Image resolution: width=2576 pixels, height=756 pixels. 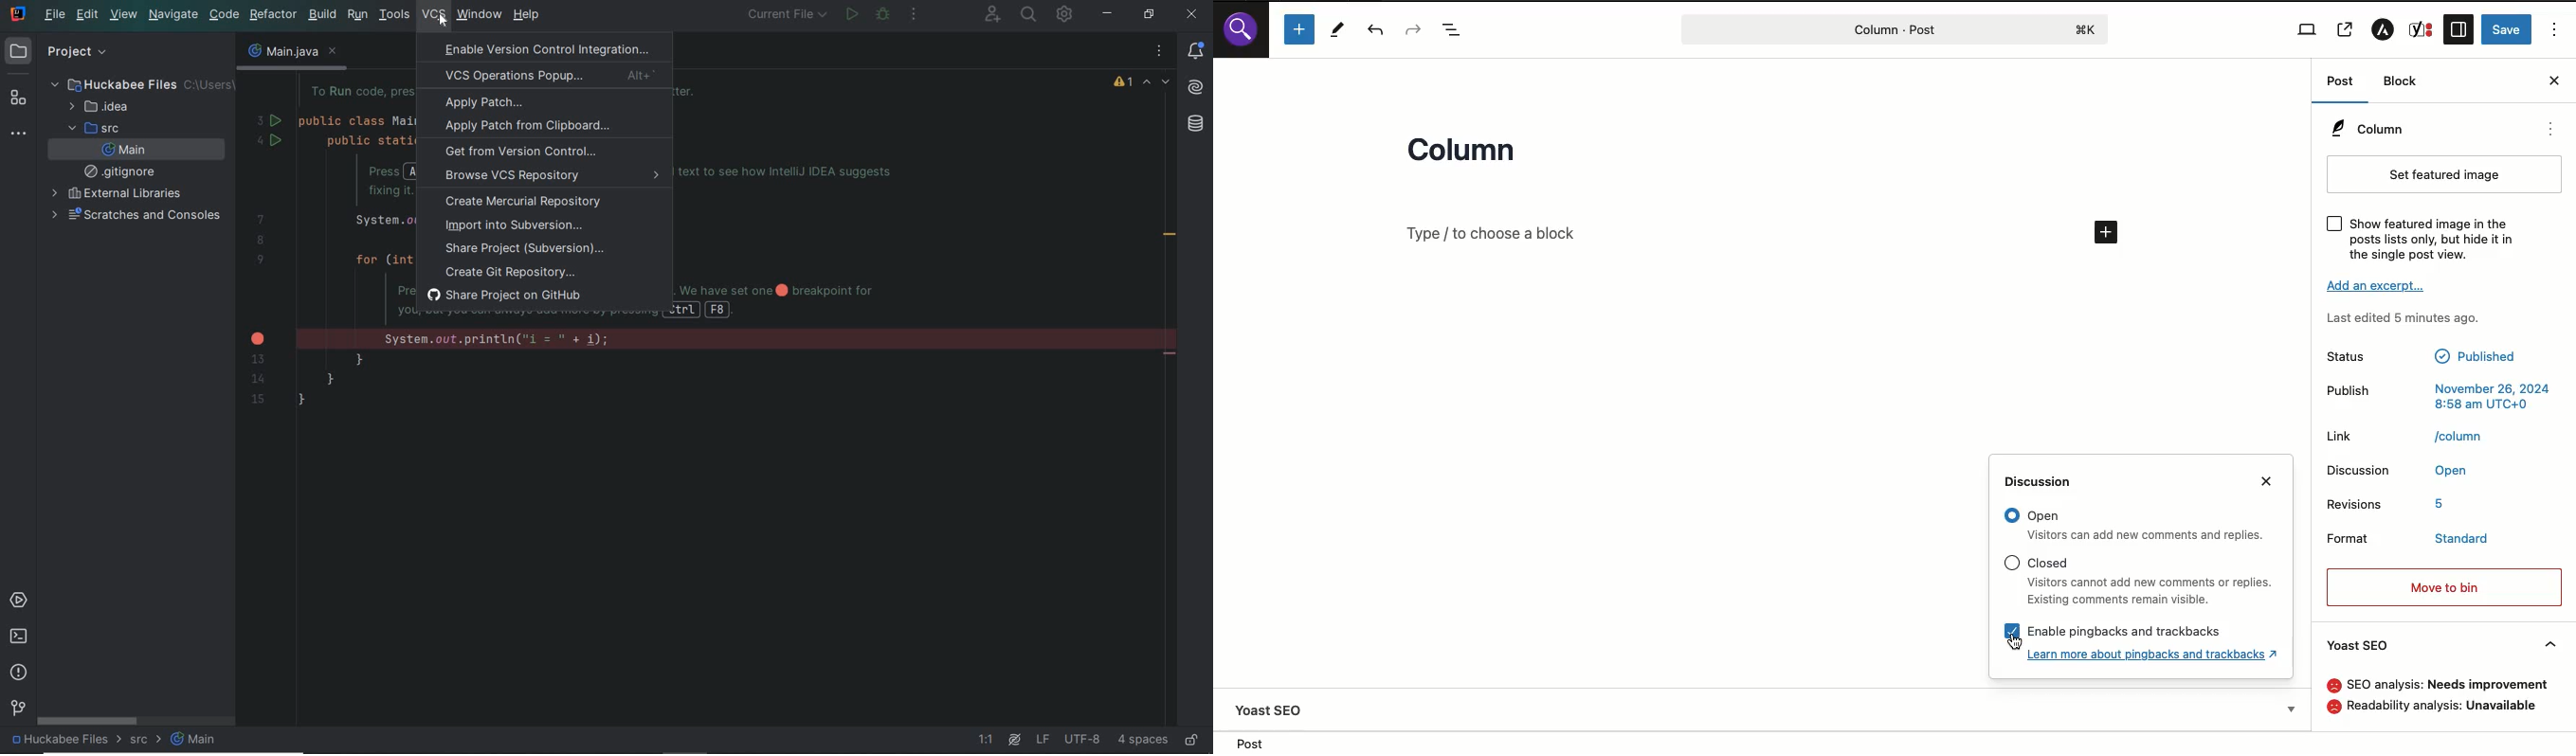 What do you see at coordinates (2044, 482) in the screenshot?
I see `Discussion` at bounding box center [2044, 482].